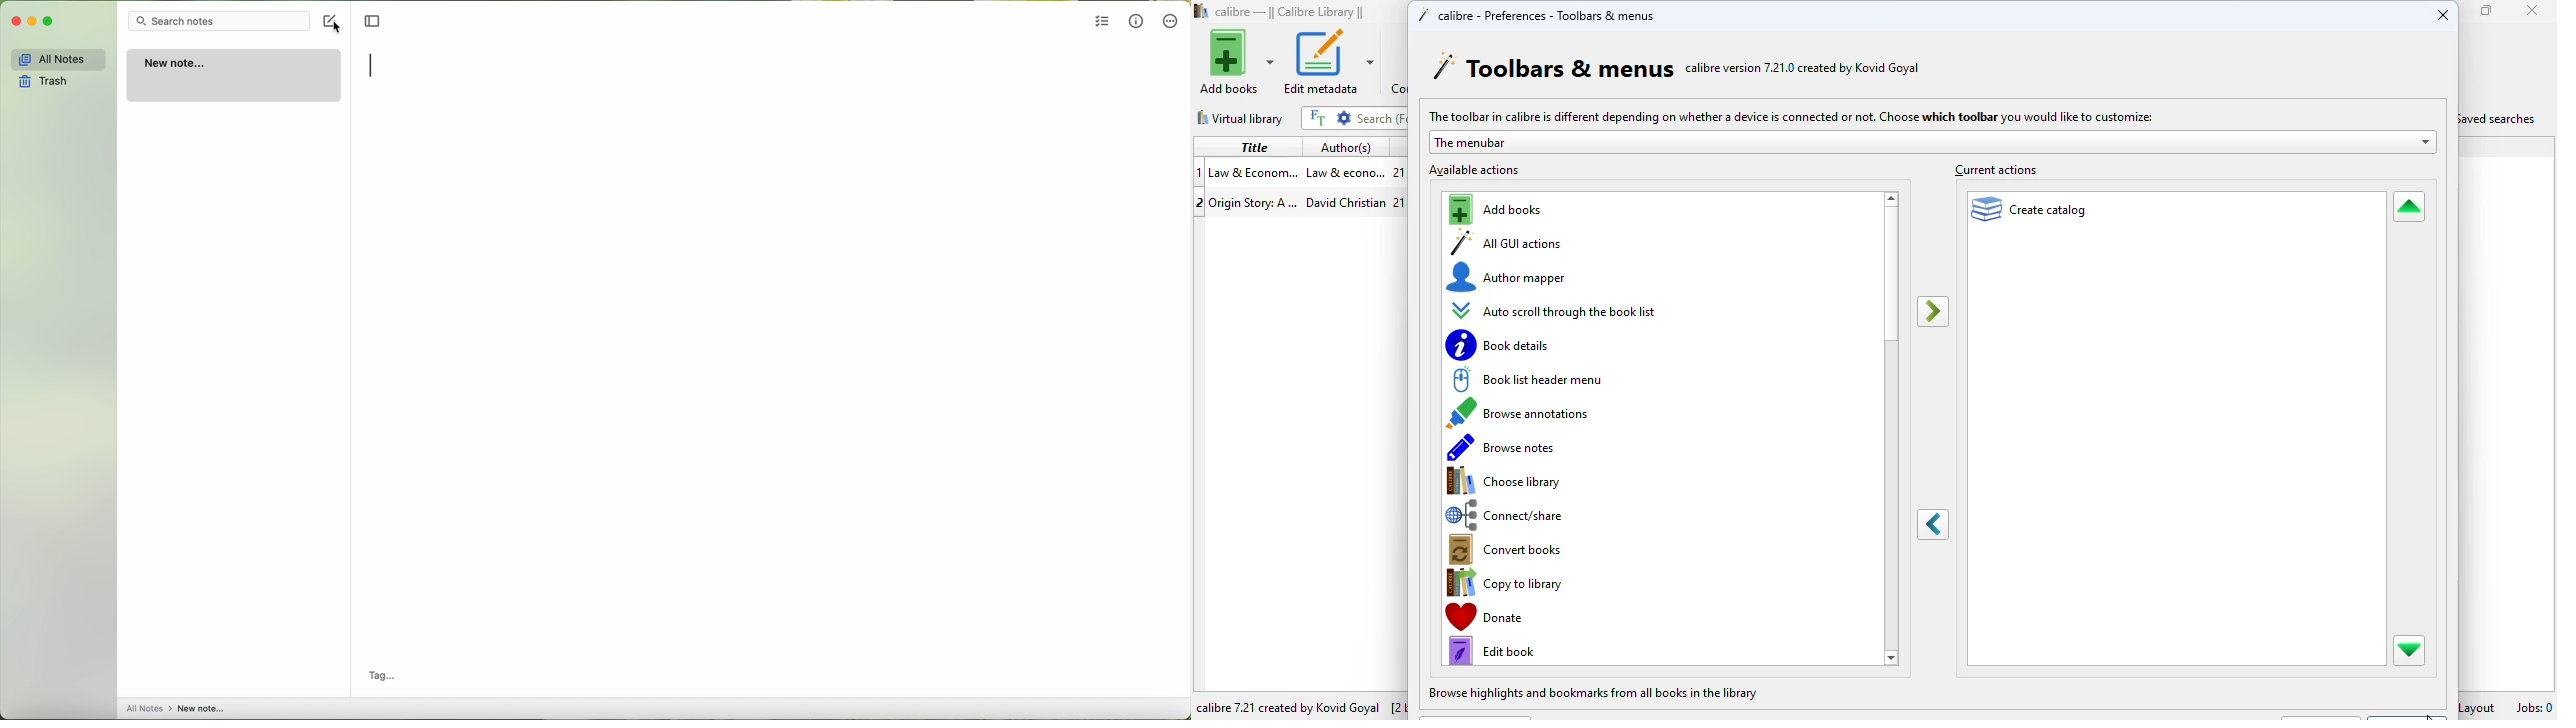 The image size is (2576, 728). I want to click on tag, so click(384, 676).